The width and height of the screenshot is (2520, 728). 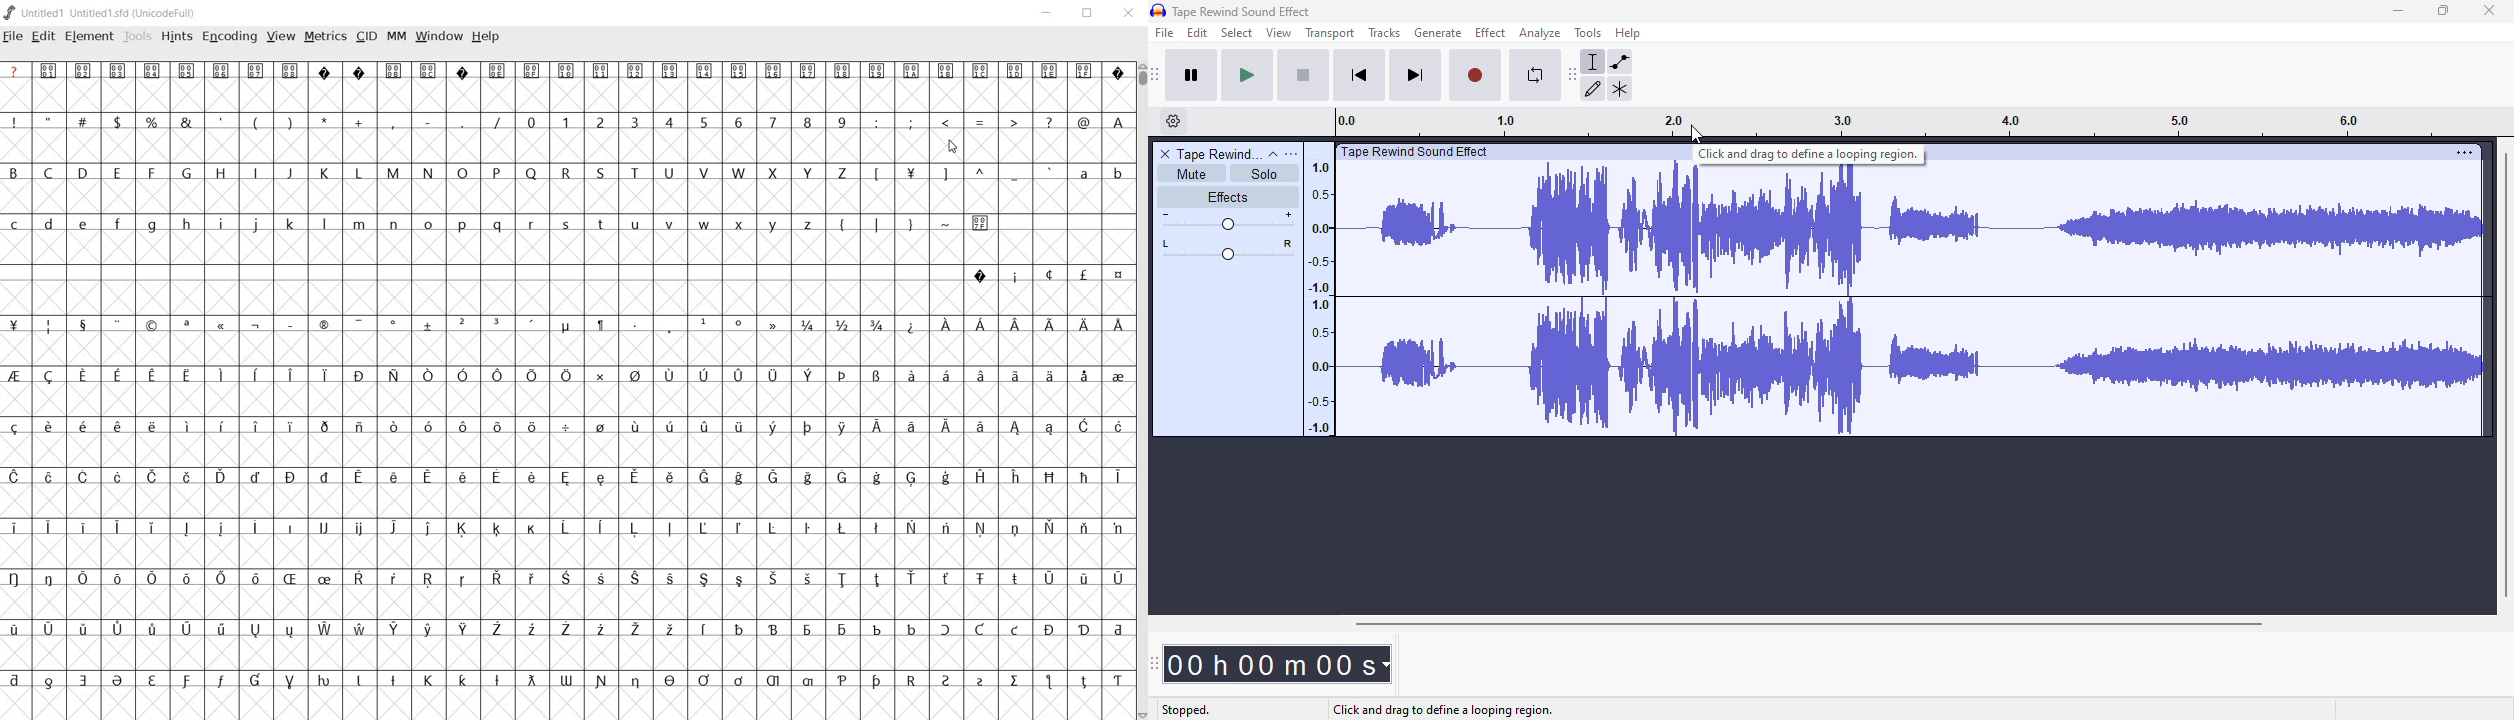 I want to click on record, so click(x=1476, y=73).